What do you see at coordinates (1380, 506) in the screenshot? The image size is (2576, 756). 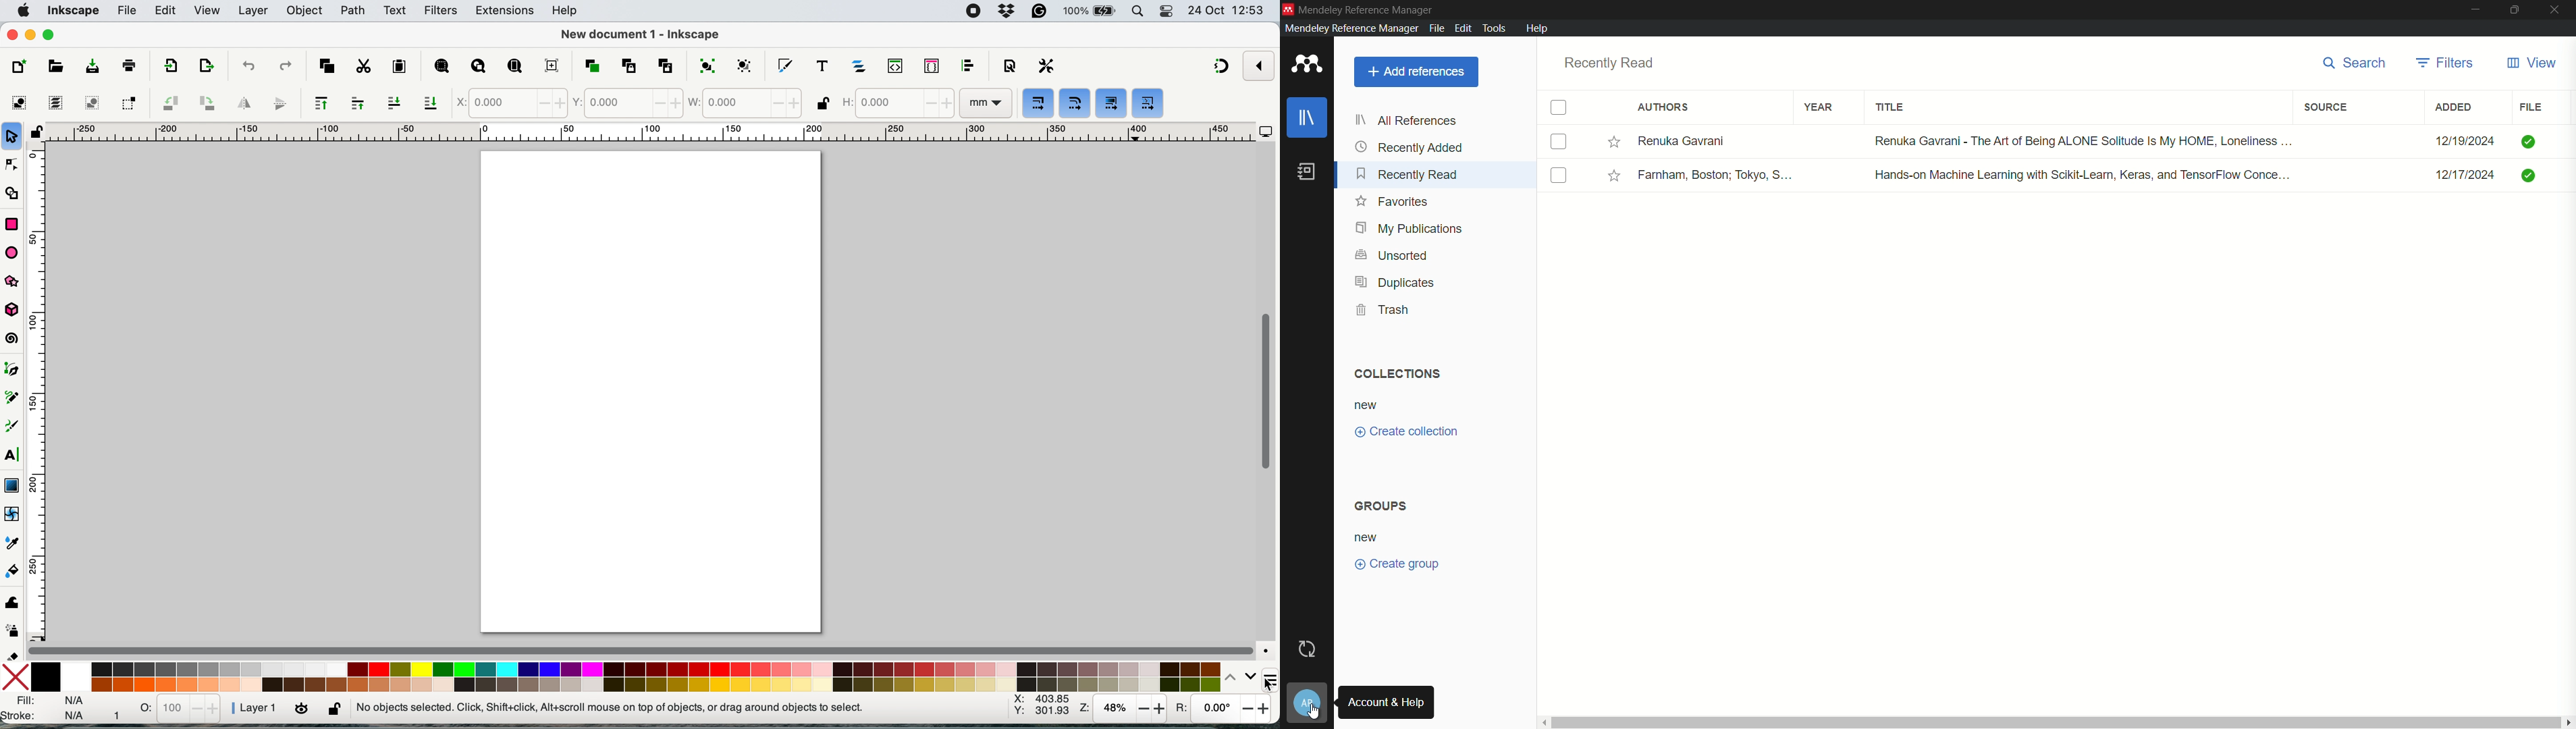 I see `groups` at bounding box center [1380, 506].